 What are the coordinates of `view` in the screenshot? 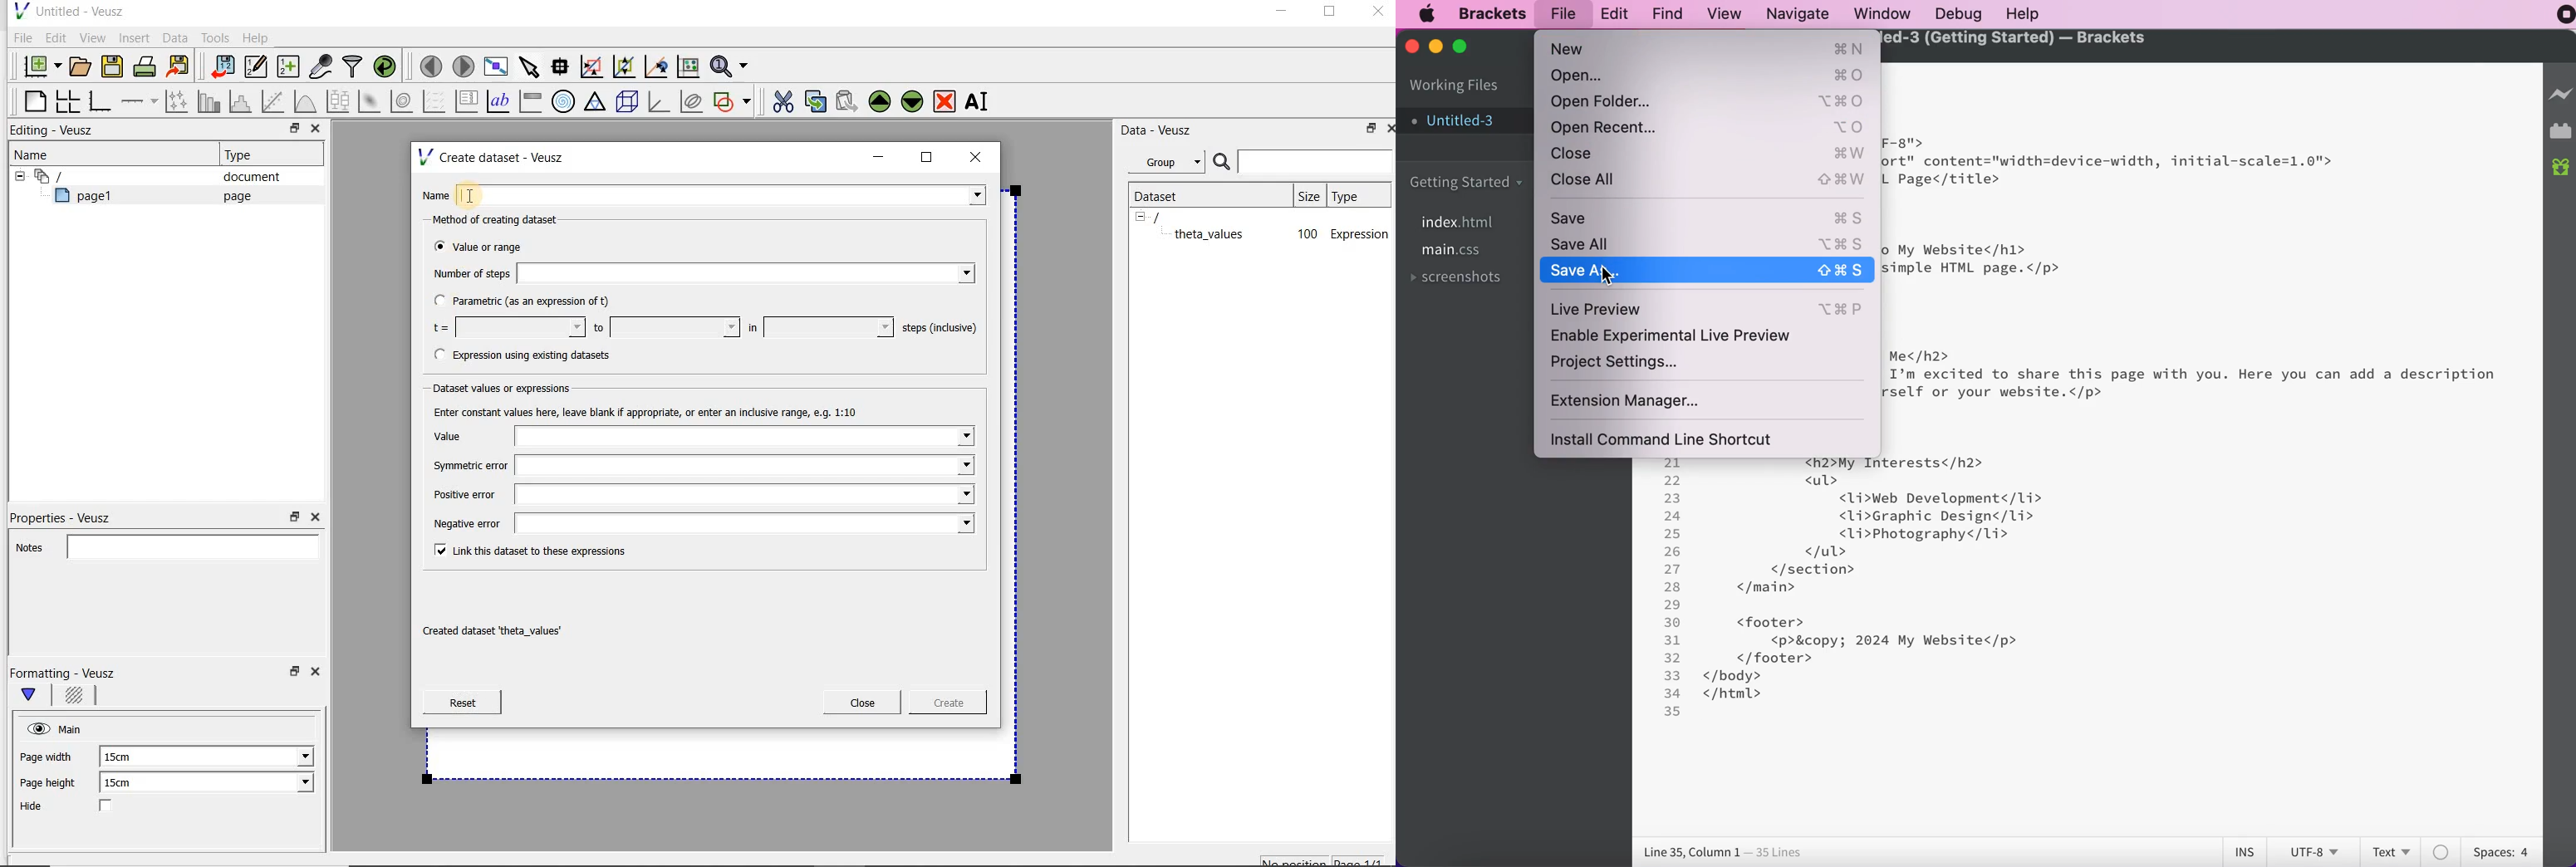 It's located at (1727, 12).